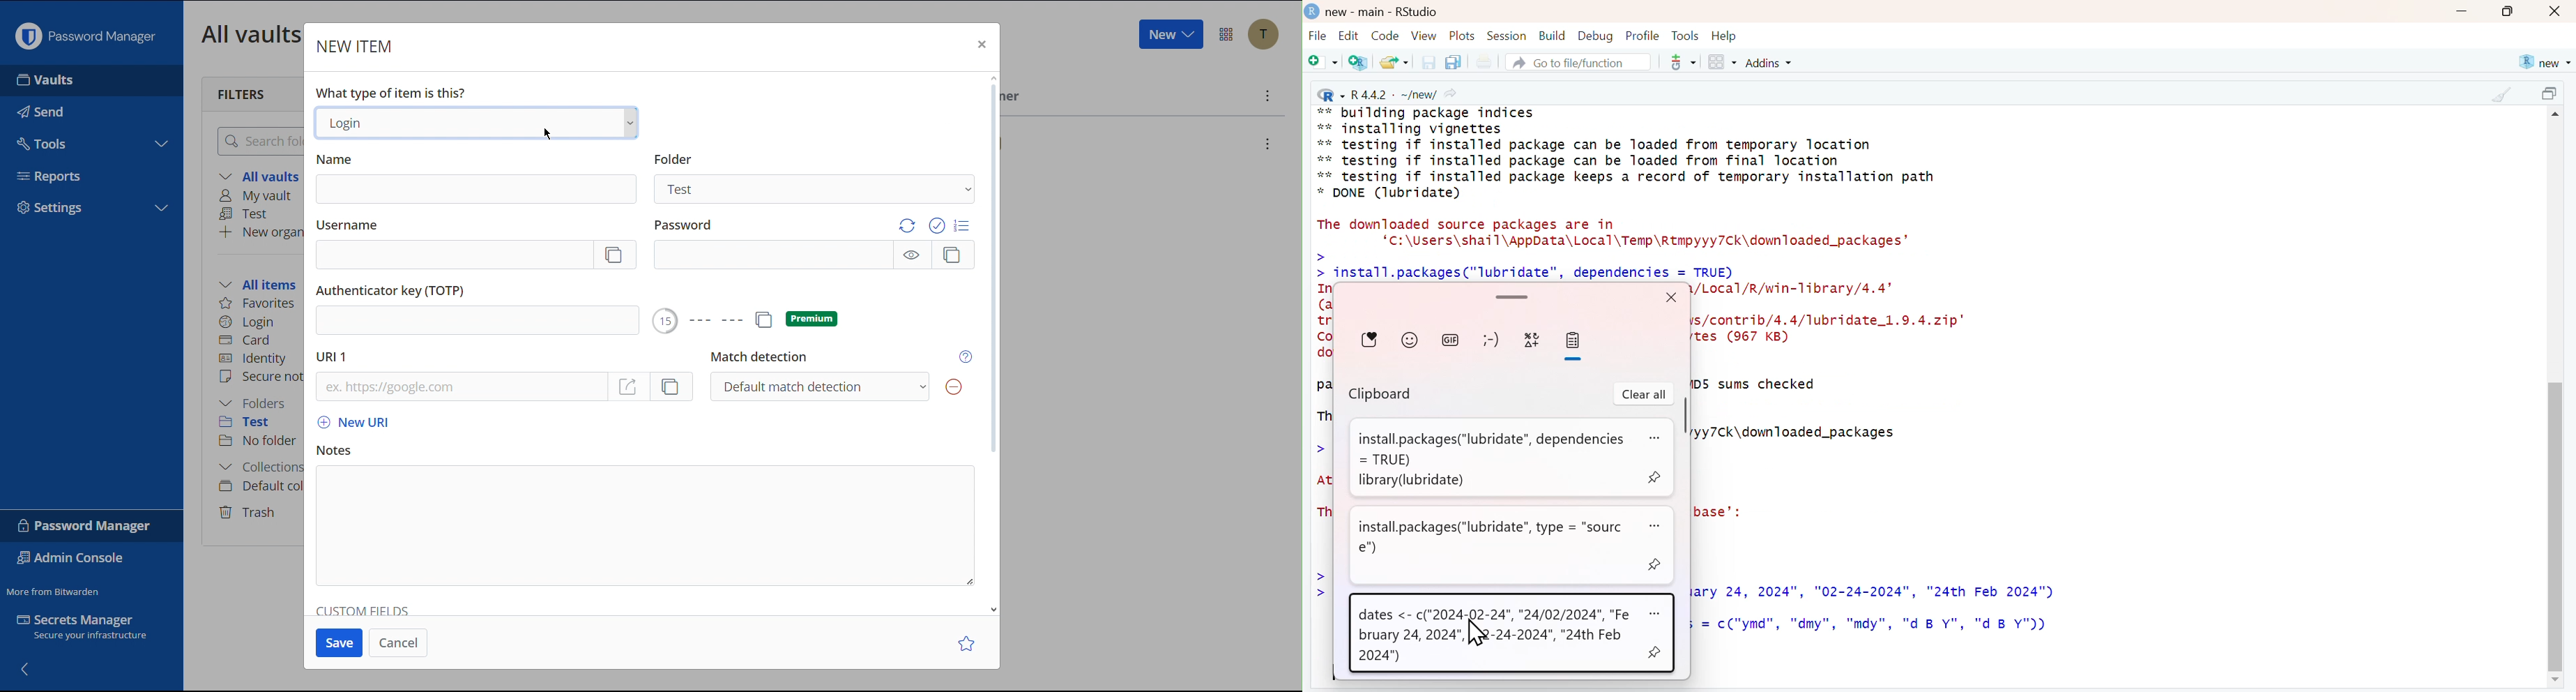 The image size is (2576, 700). Describe the element at coordinates (259, 486) in the screenshot. I see `Default collection` at that location.